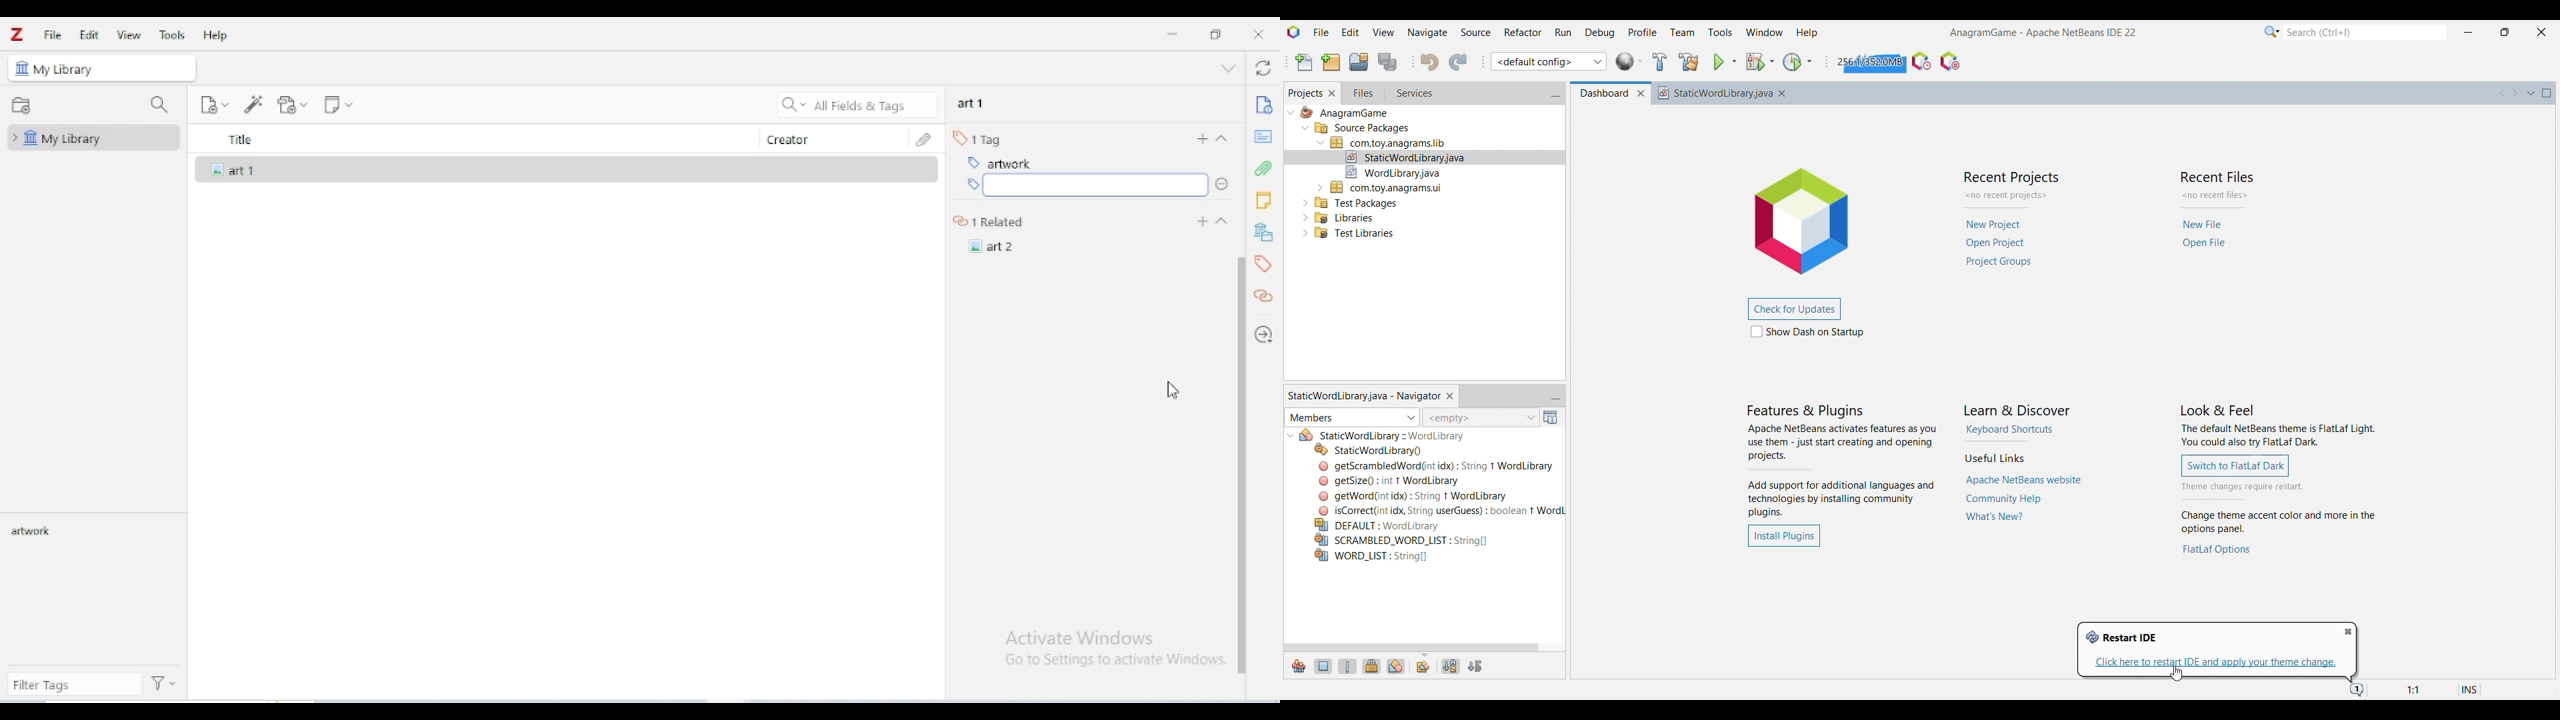 This screenshot has width=2576, height=728. Describe the element at coordinates (160, 105) in the screenshot. I see `filter collections` at that location.